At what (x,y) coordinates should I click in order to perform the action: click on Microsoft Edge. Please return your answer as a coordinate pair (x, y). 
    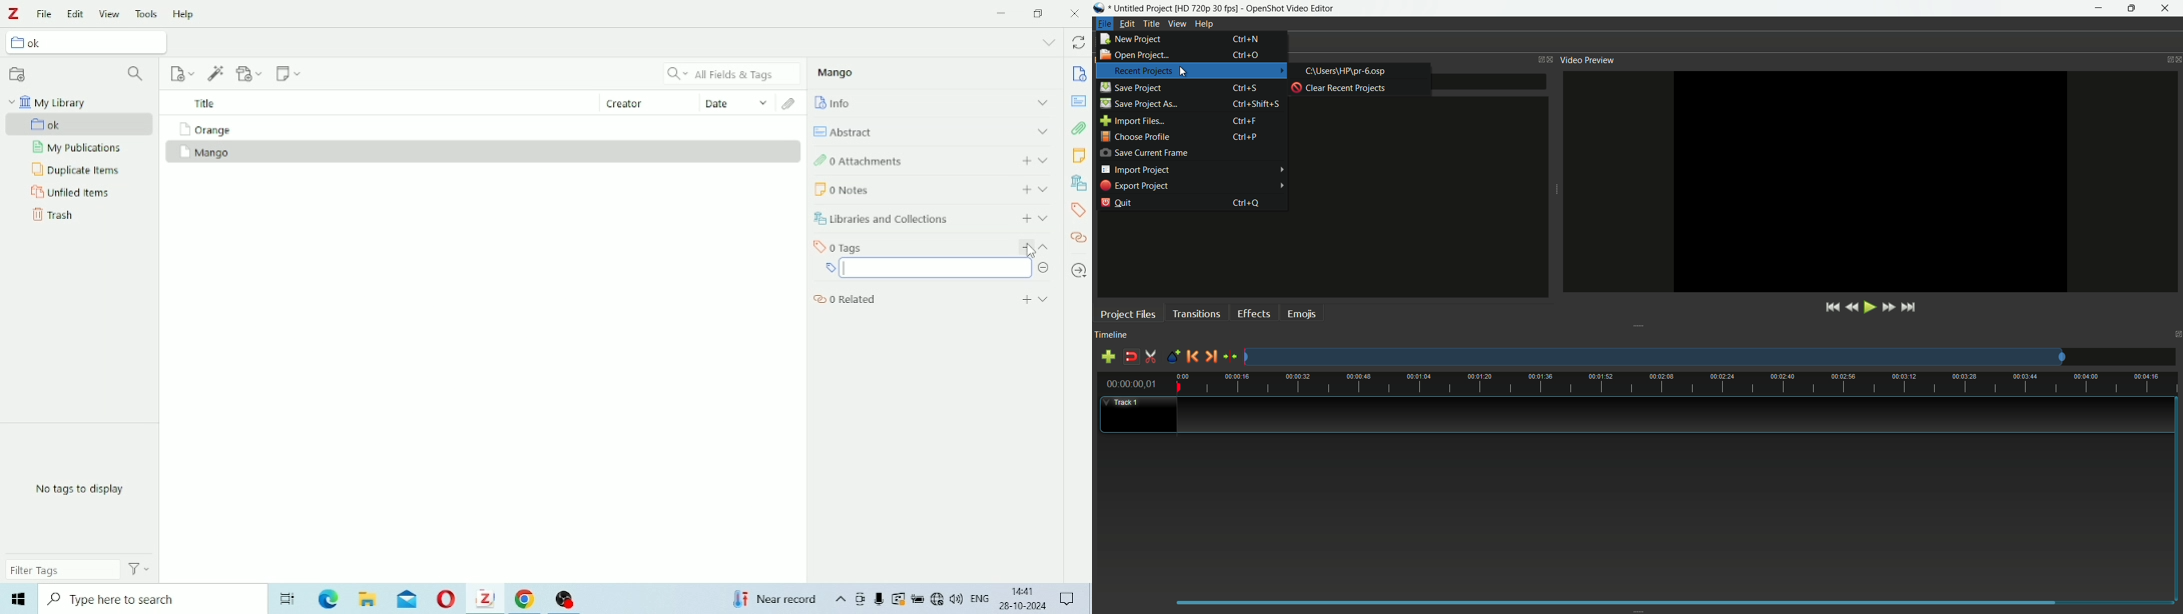
    Looking at the image, I should click on (328, 600).